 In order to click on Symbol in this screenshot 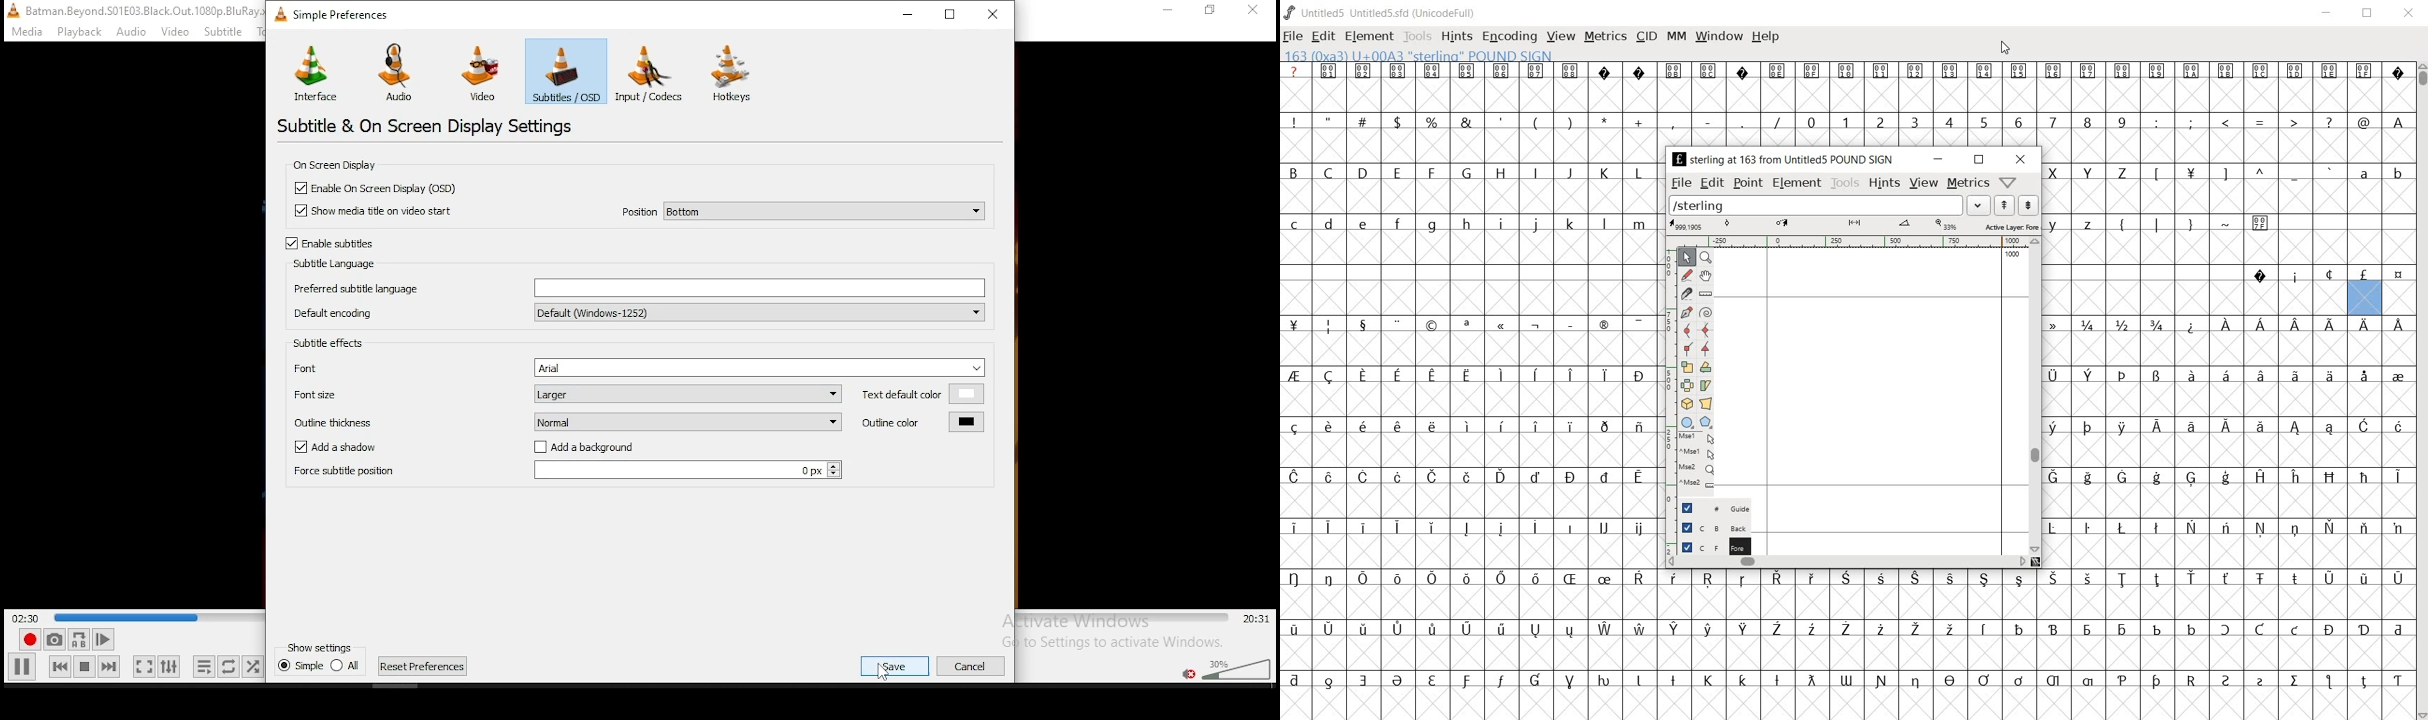, I will do `click(2089, 681)`.